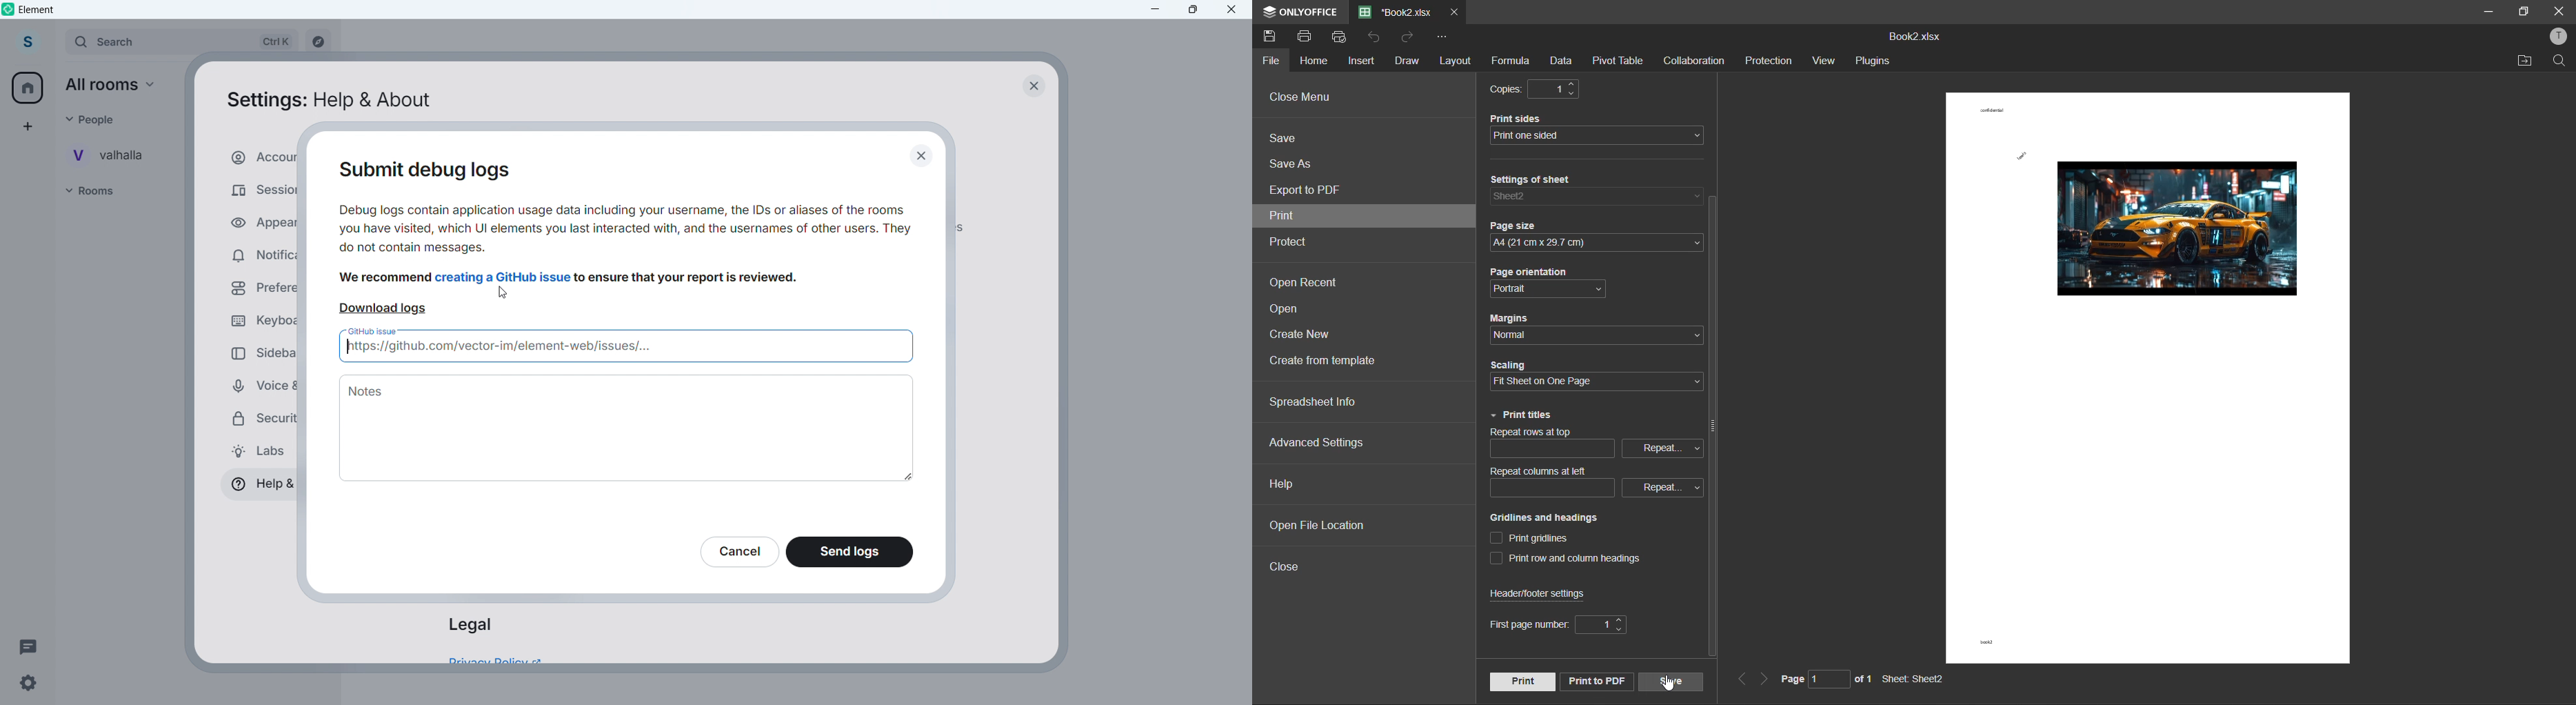  I want to click on pivot table, so click(1617, 61).